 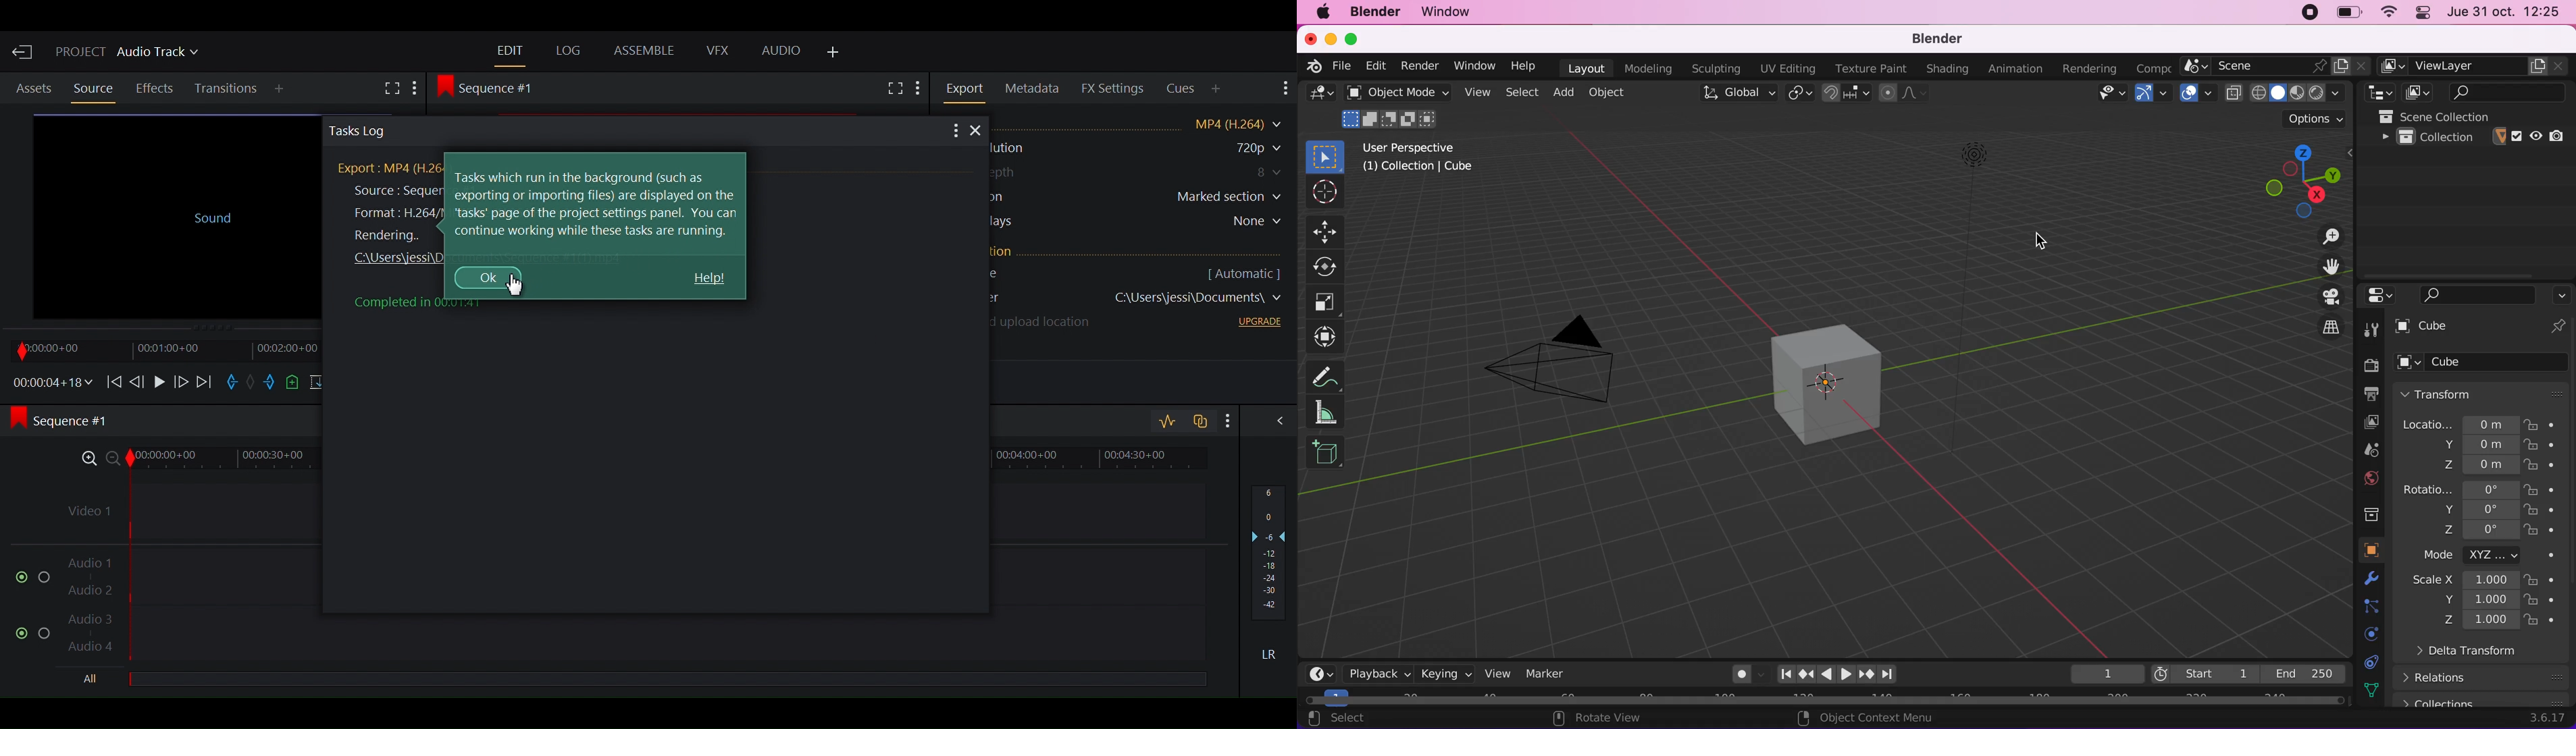 What do you see at coordinates (2368, 634) in the screenshot?
I see `physics` at bounding box center [2368, 634].